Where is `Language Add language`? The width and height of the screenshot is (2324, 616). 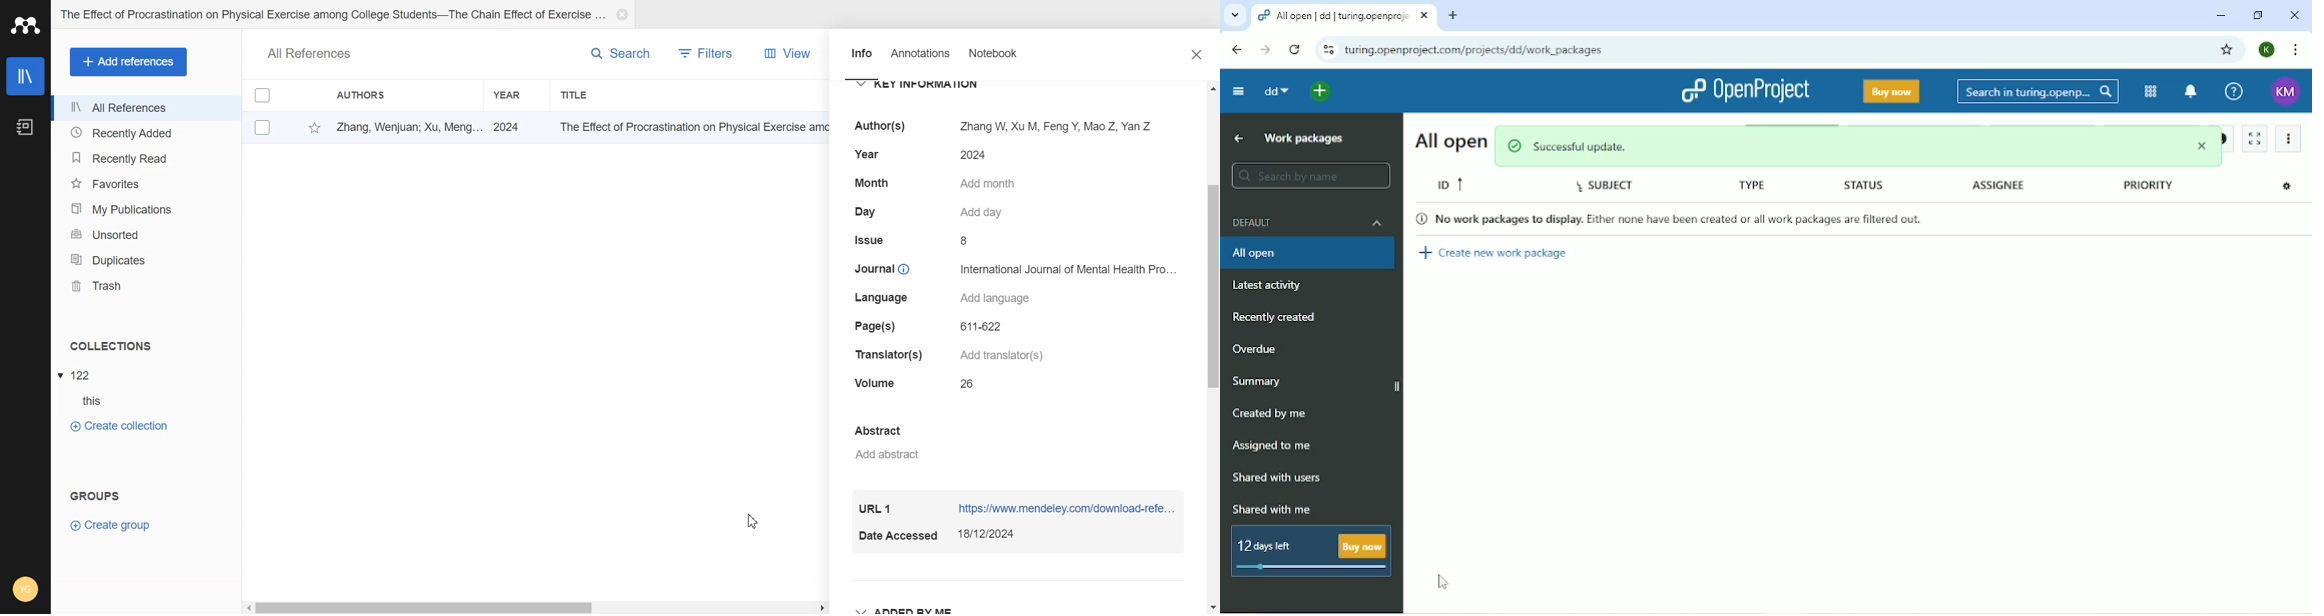
Language Add language is located at coordinates (947, 298).